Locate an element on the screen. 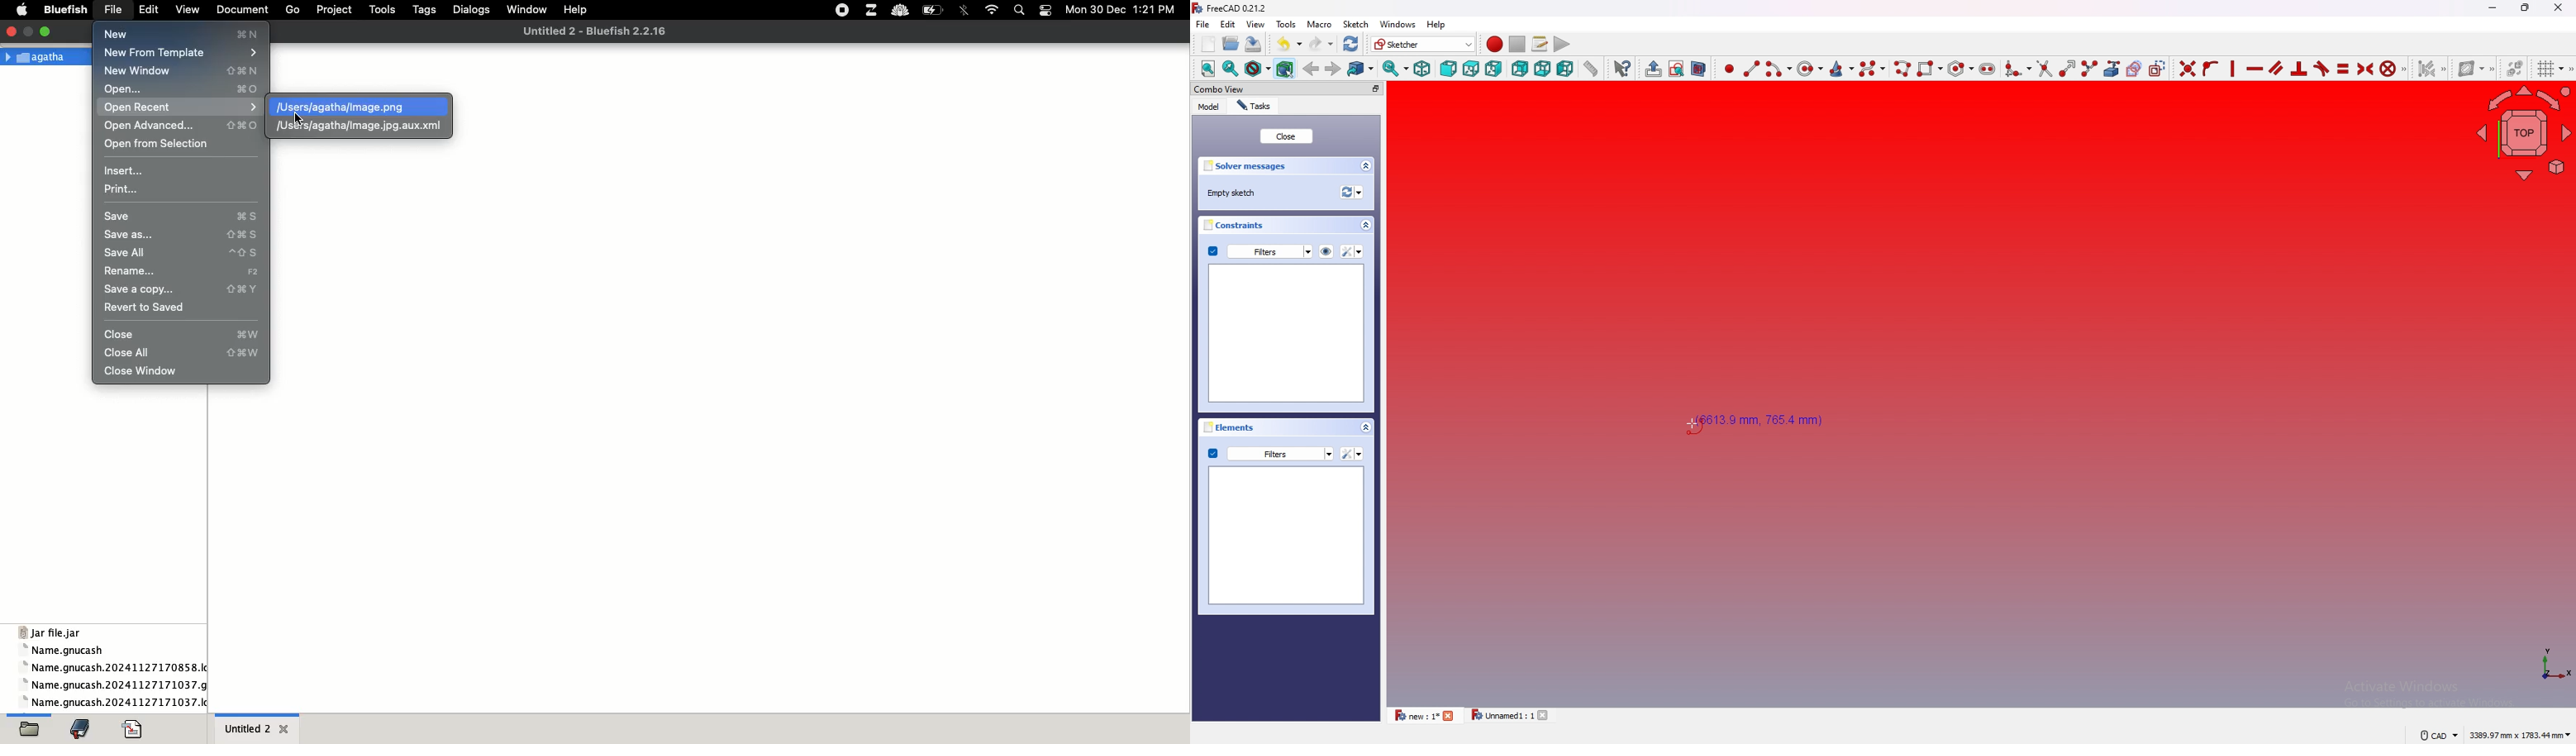 This screenshot has width=2576, height=756. name gnucash is located at coordinates (63, 651).